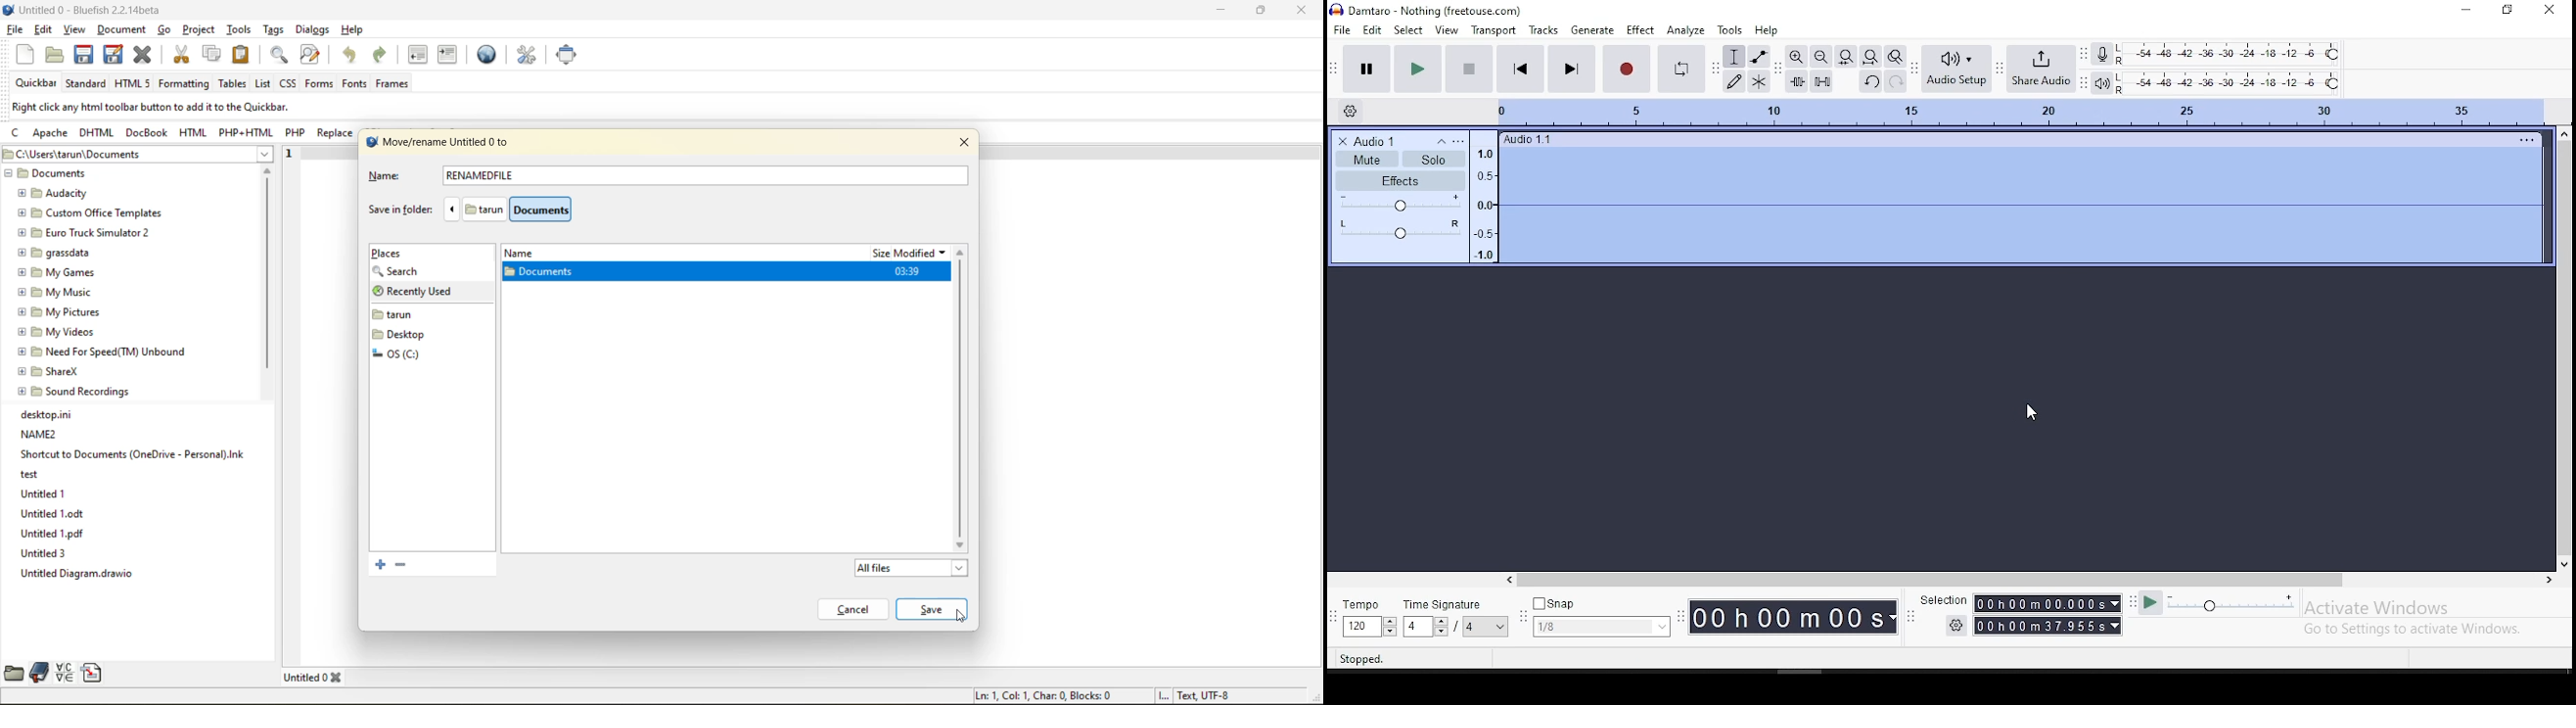 The height and width of the screenshot is (728, 2576). Describe the element at coordinates (421, 54) in the screenshot. I see `unindent` at that location.